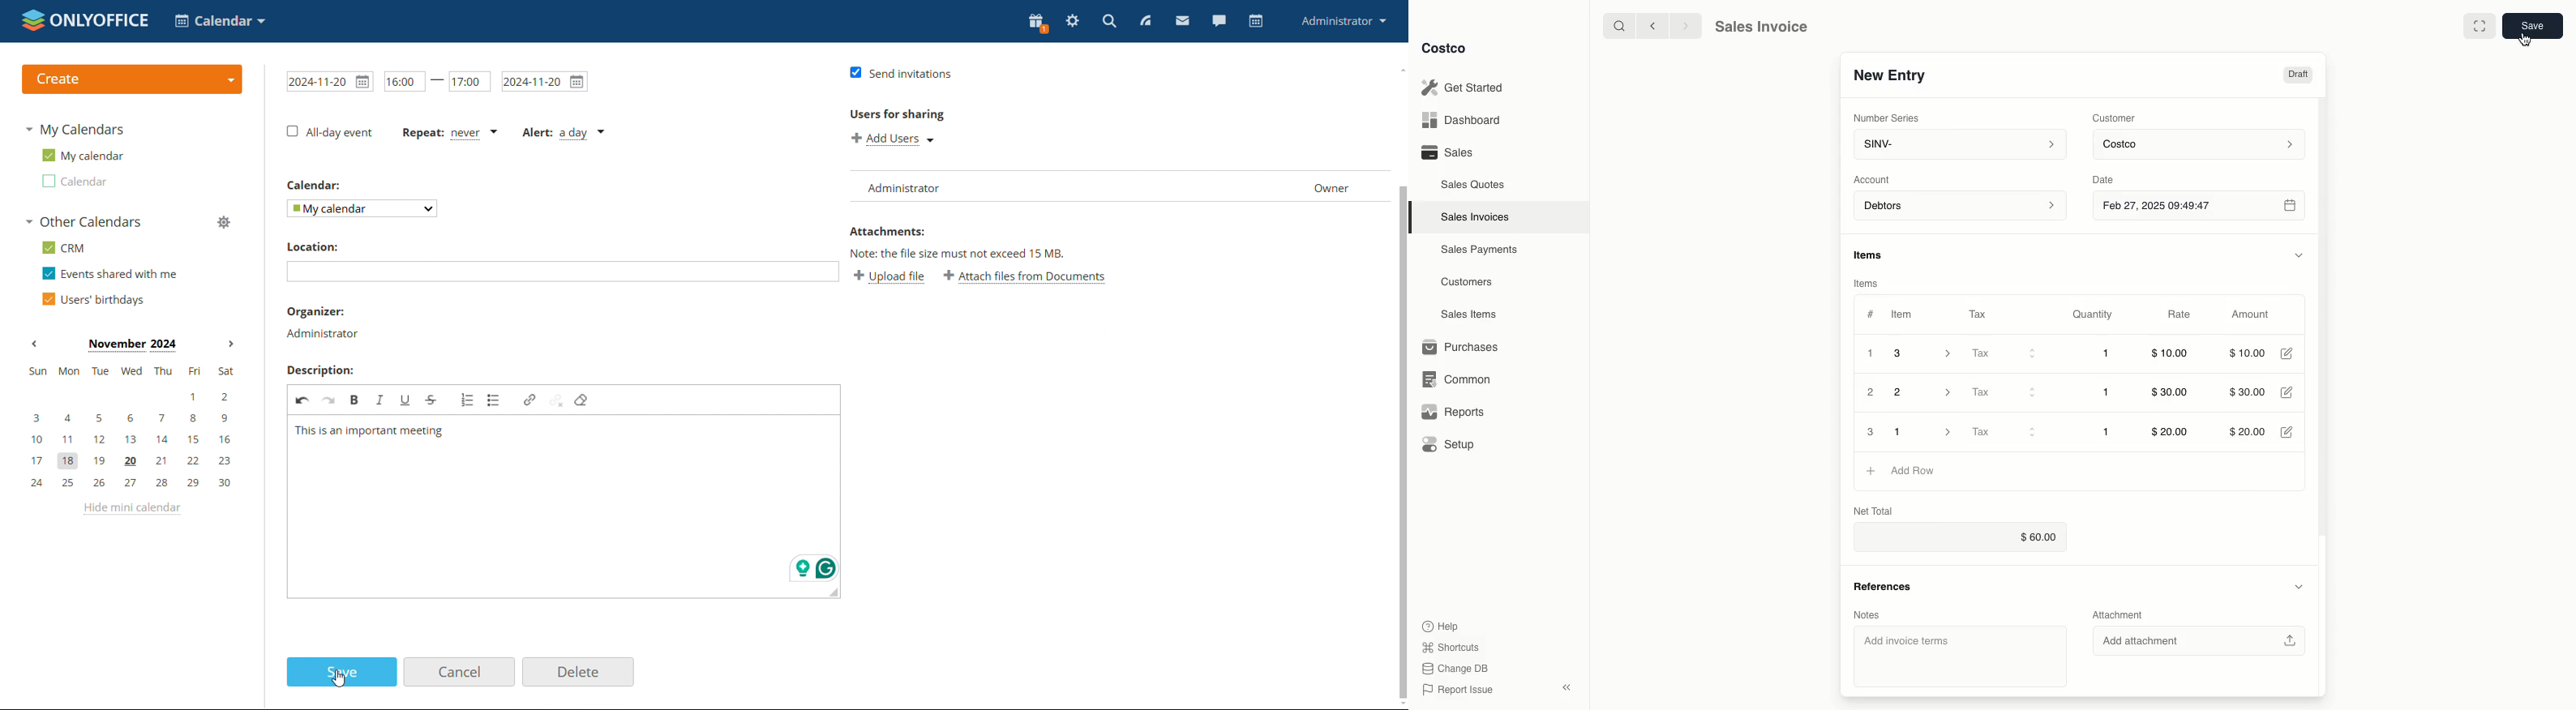 The image size is (2576, 728). What do you see at coordinates (1875, 178) in the screenshot?
I see `‘Account` at bounding box center [1875, 178].